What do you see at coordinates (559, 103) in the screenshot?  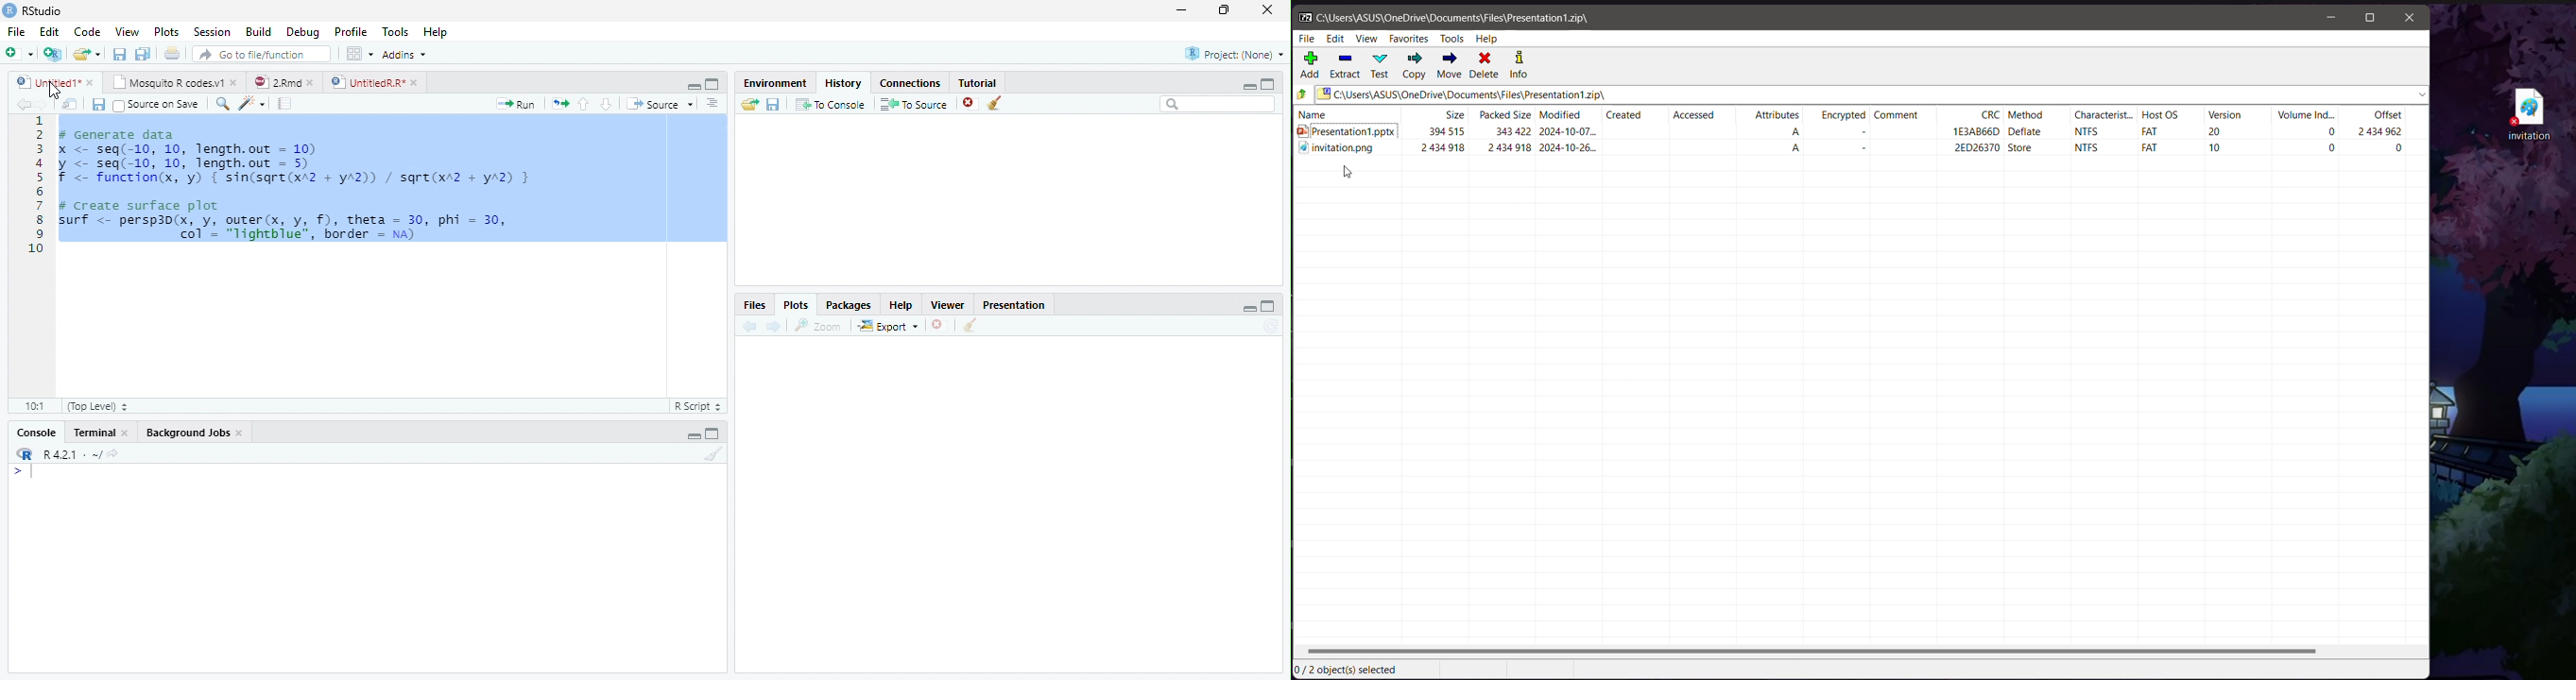 I see `Re-run the previous code region` at bounding box center [559, 103].